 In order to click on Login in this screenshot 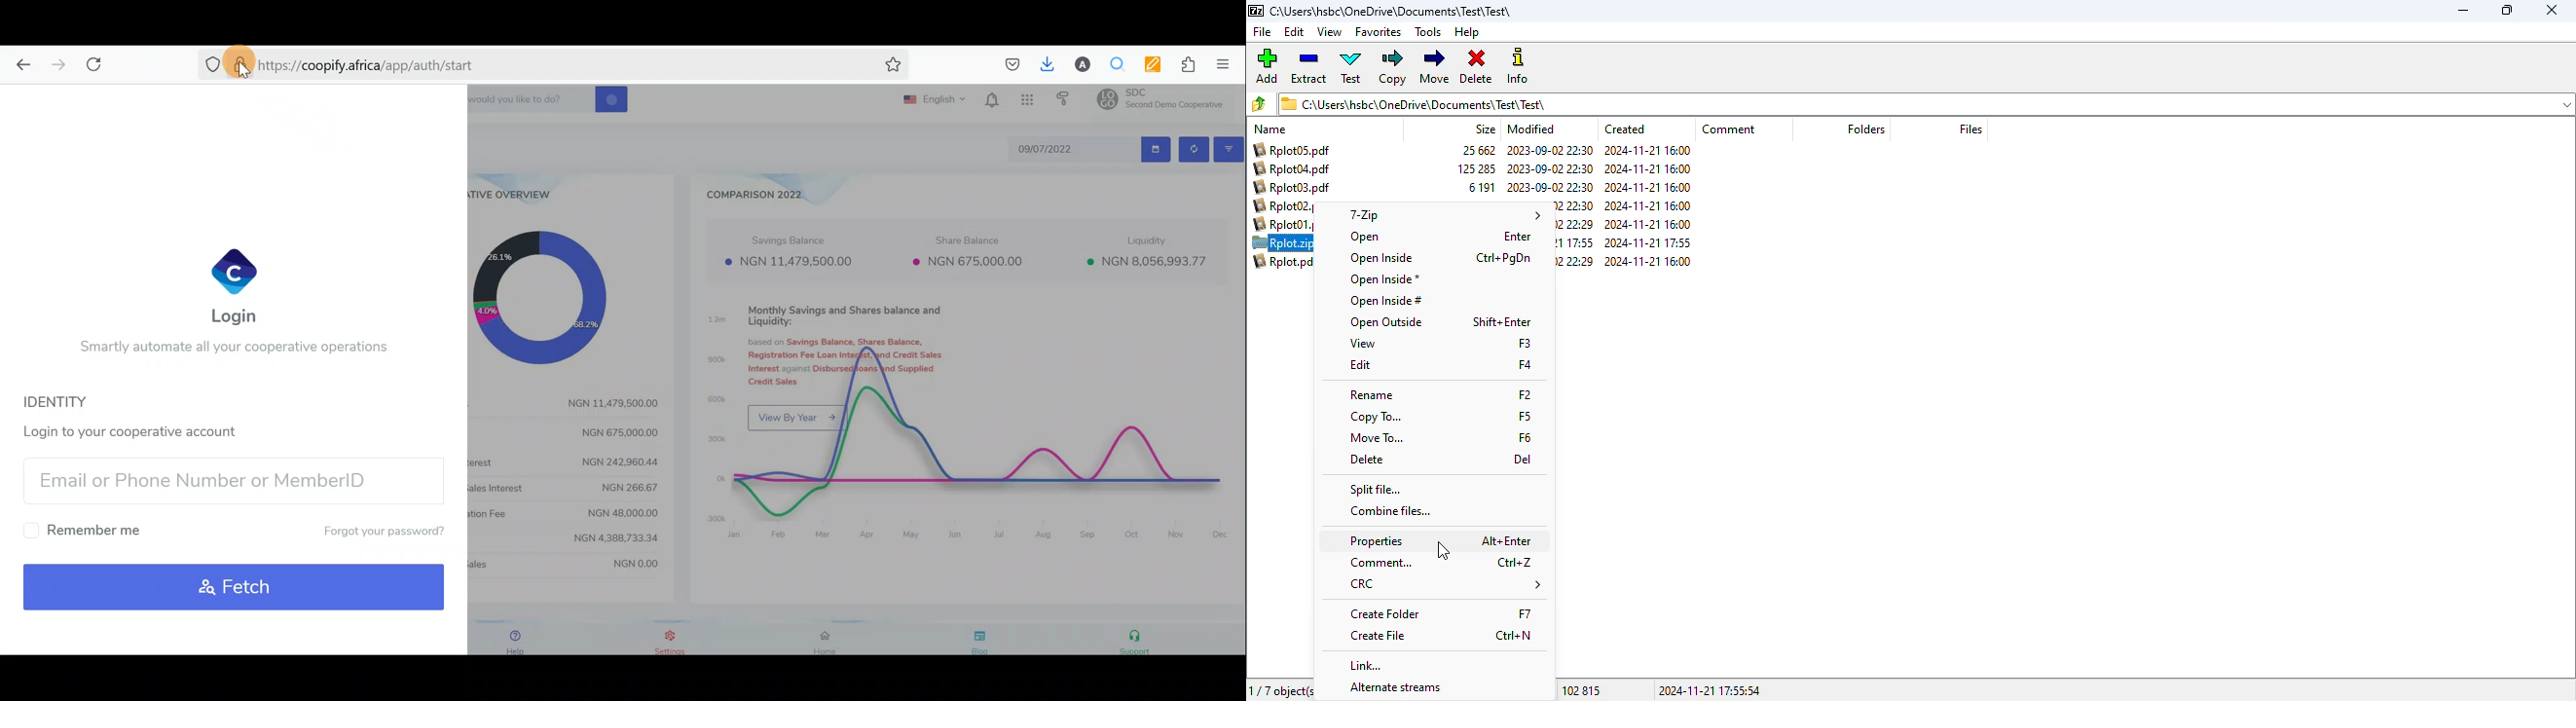, I will do `click(236, 286)`.